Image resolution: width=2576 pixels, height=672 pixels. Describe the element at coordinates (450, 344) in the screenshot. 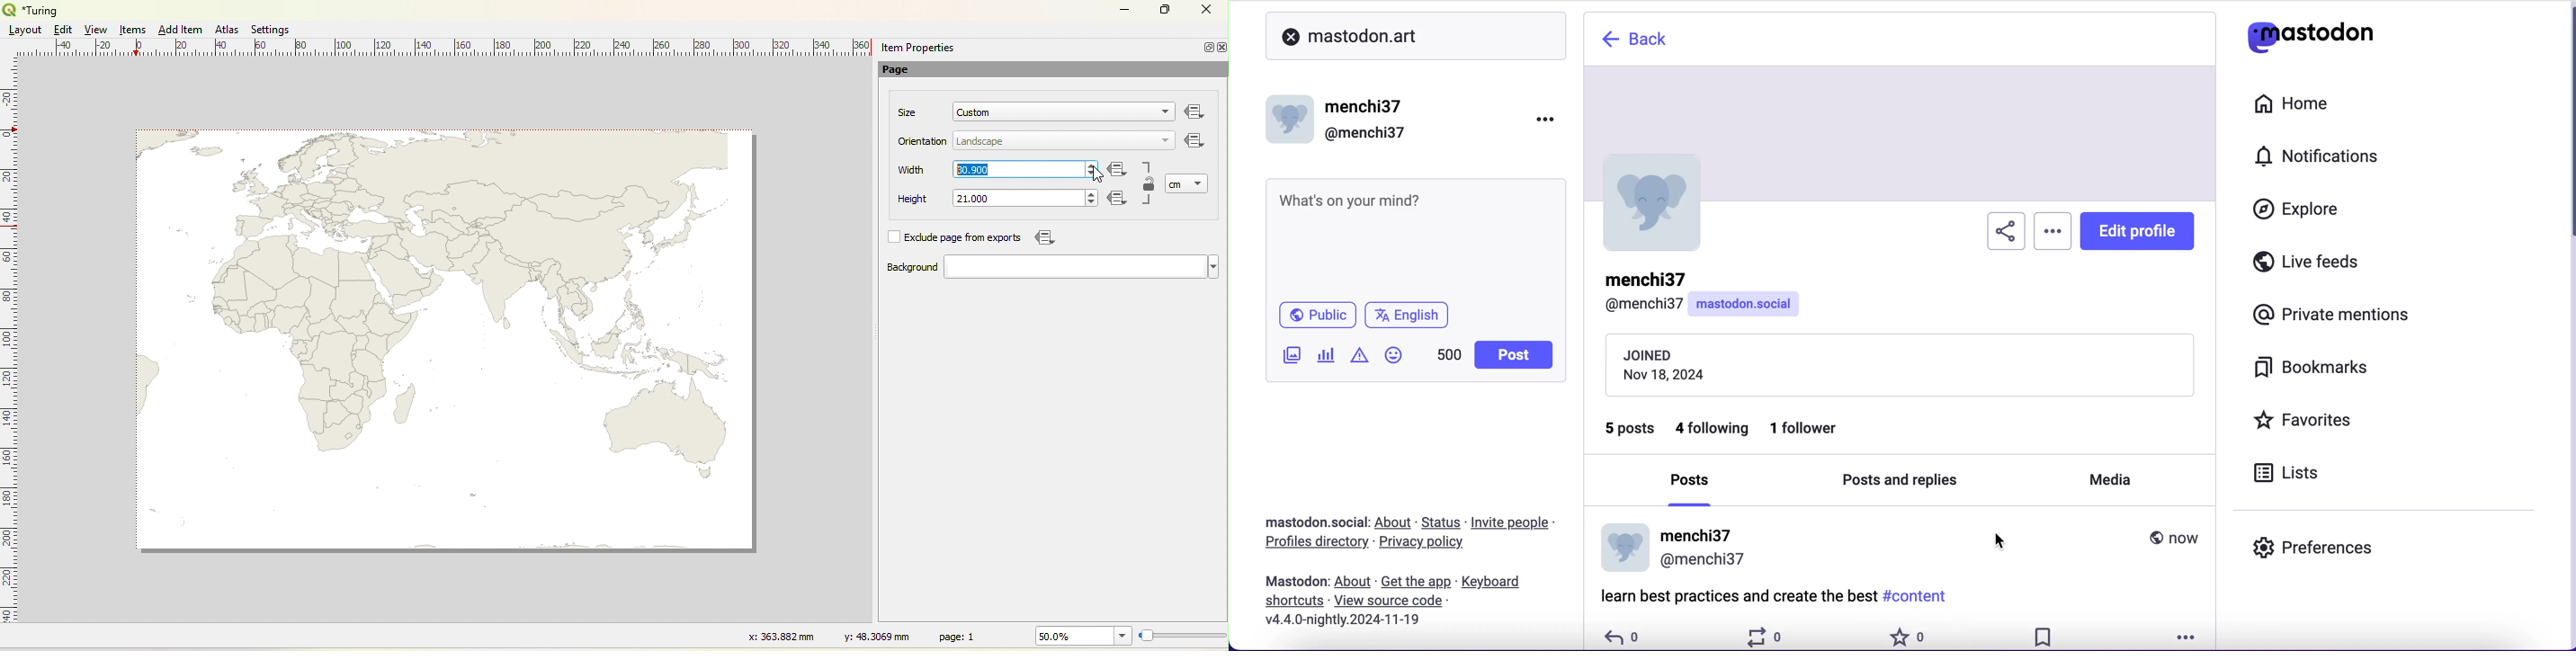

I see `map` at that location.